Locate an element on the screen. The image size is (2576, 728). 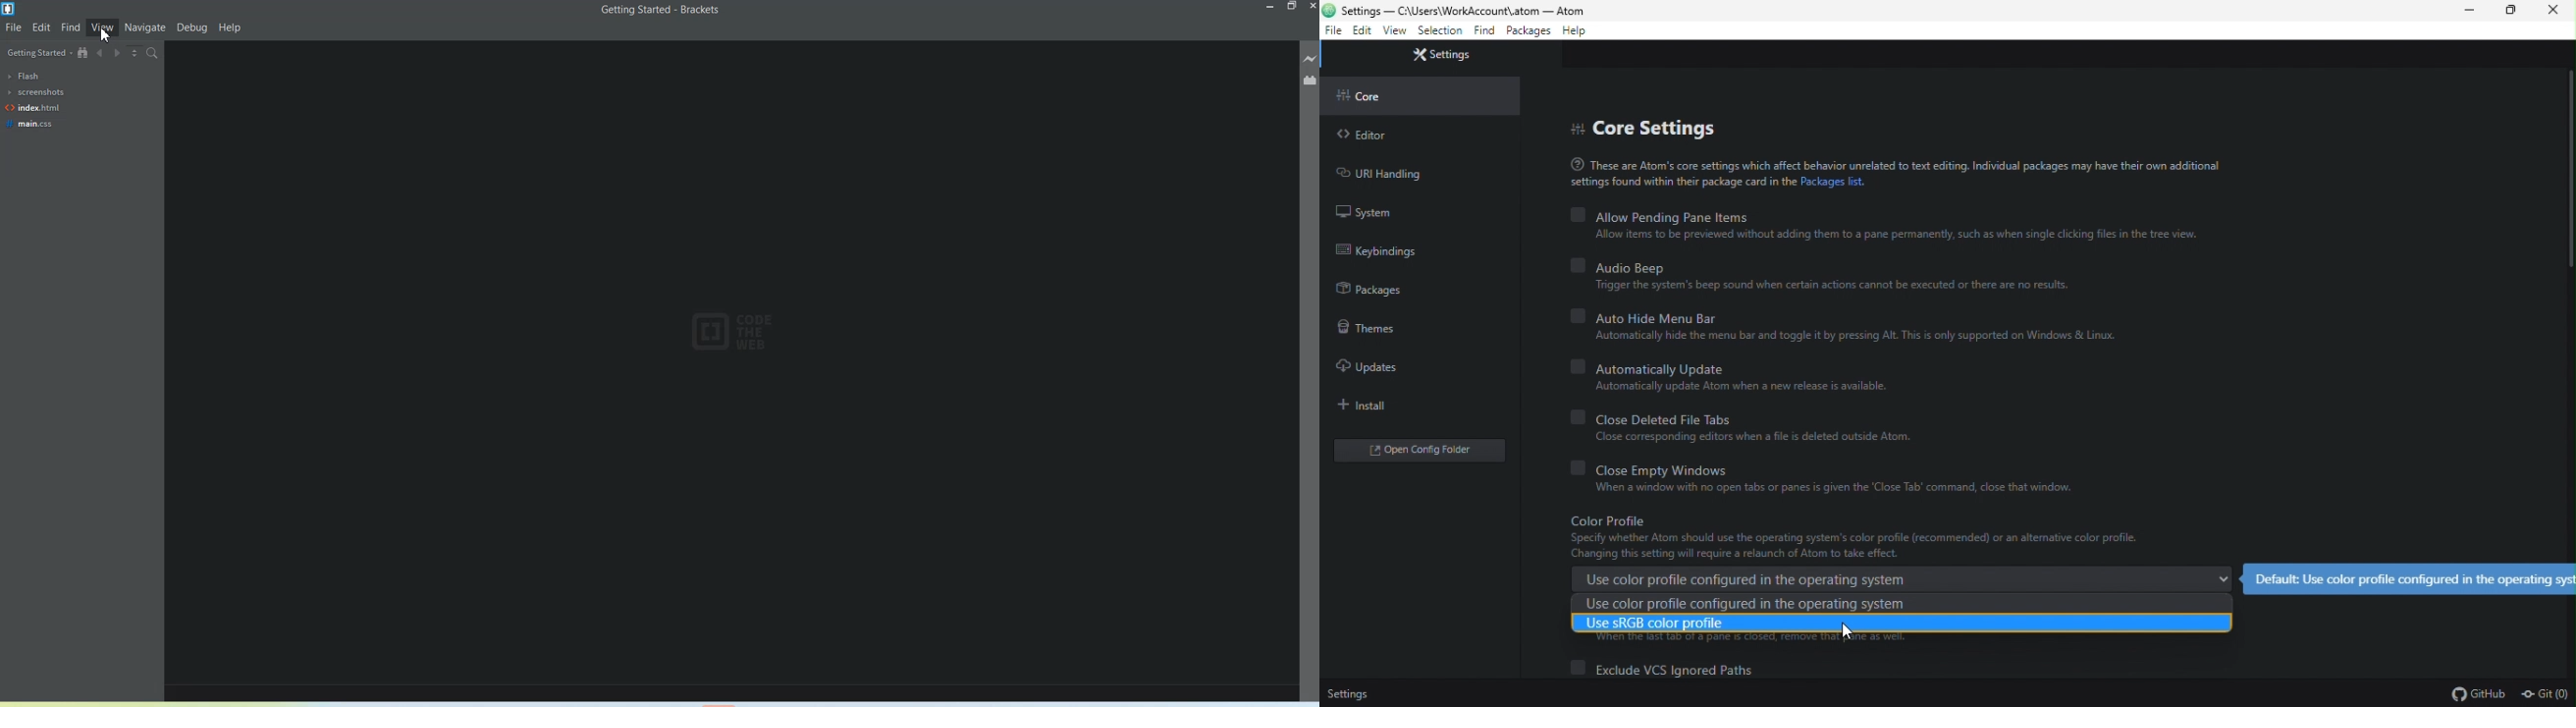
Navigate Forward  is located at coordinates (117, 53).